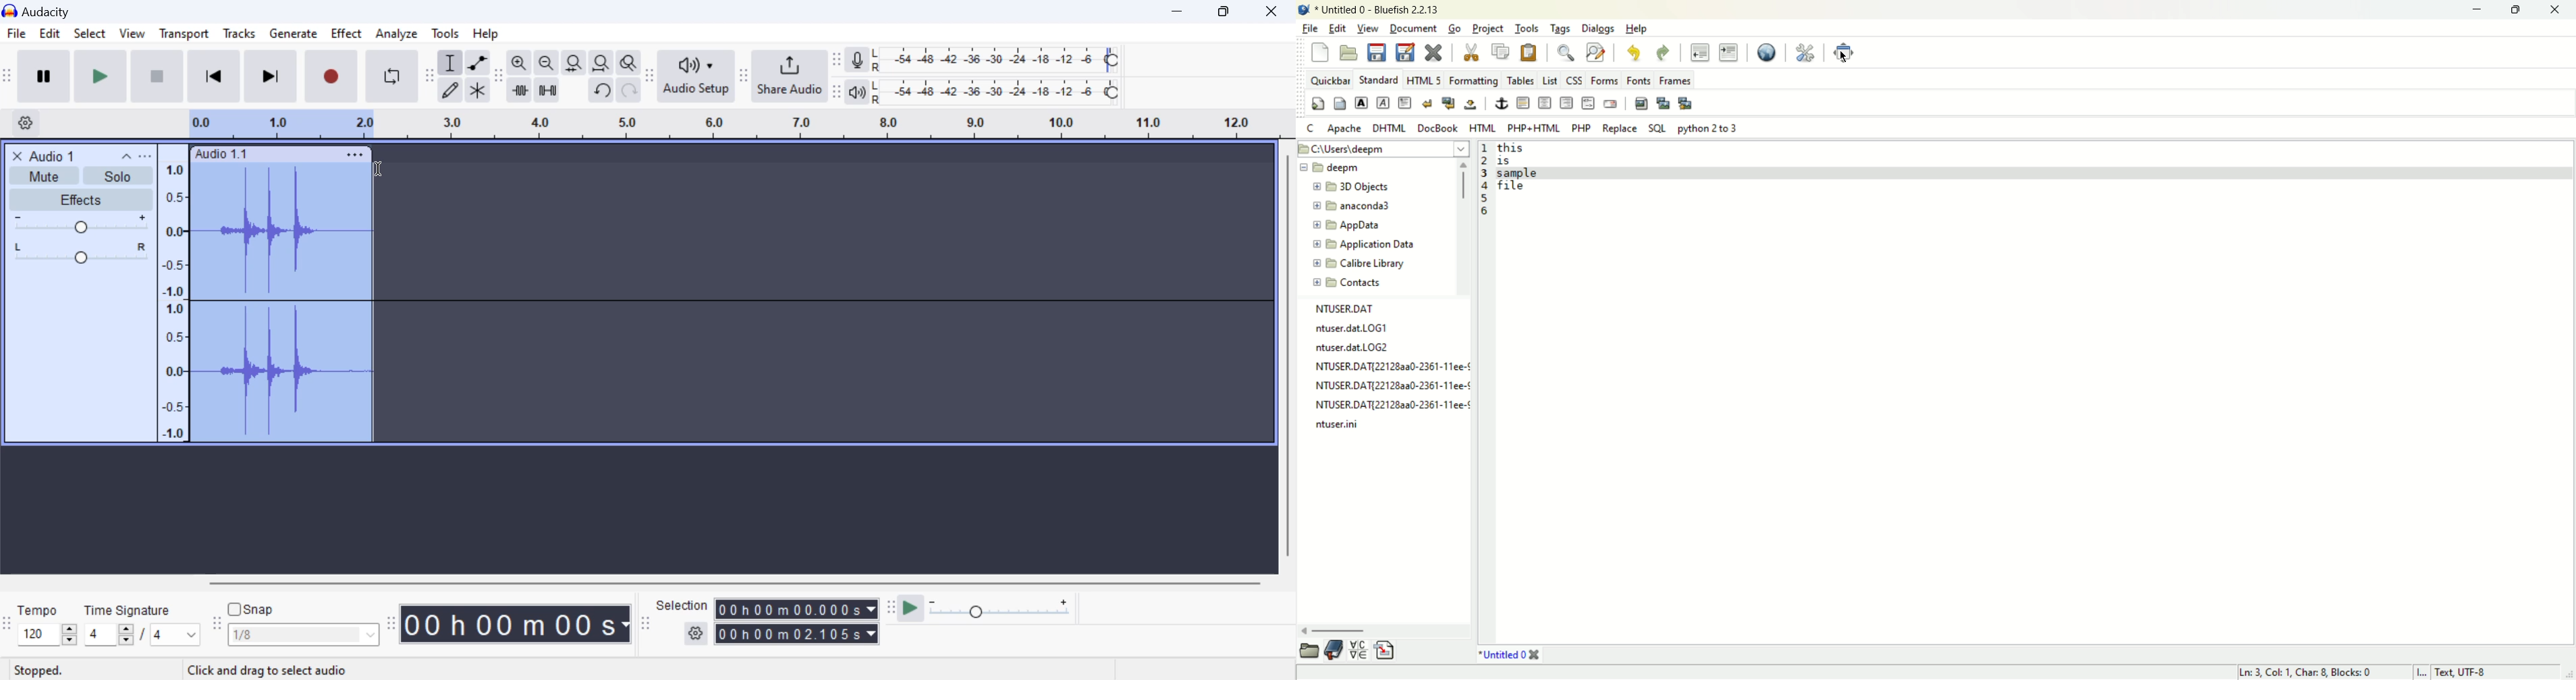  I want to click on Window Title, so click(43, 11).